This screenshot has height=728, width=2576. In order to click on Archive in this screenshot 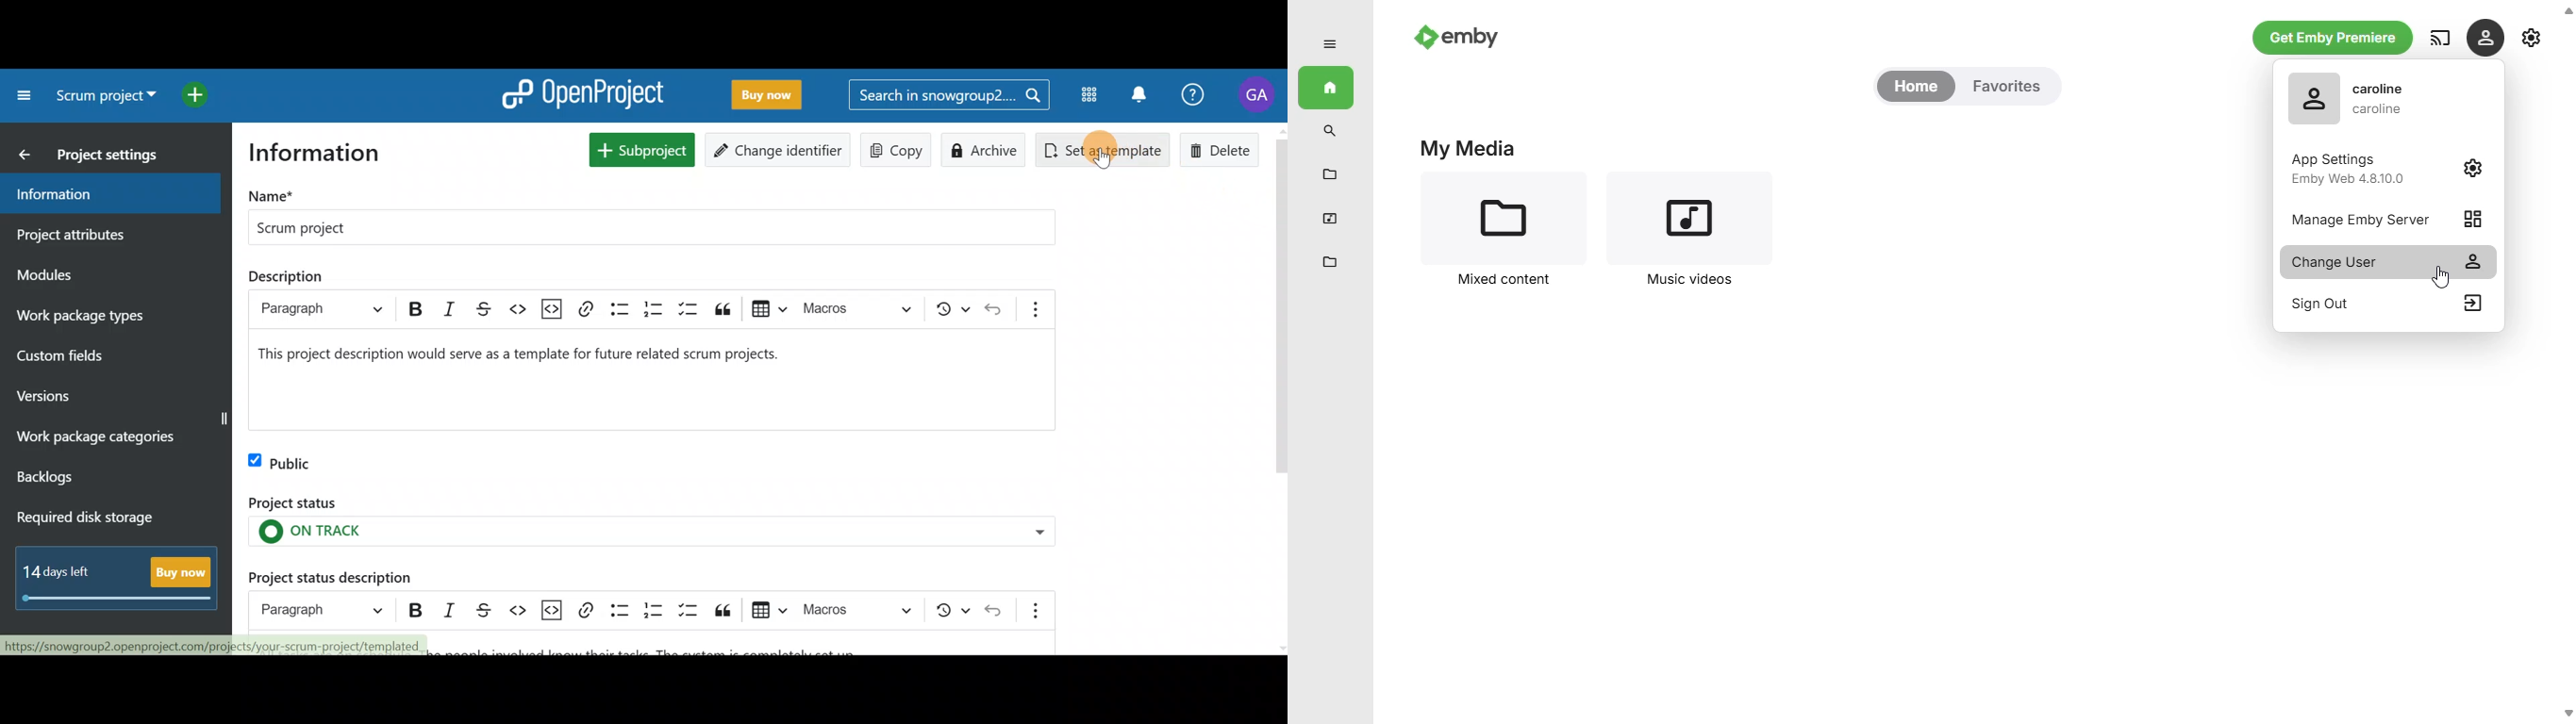, I will do `click(990, 147)`.